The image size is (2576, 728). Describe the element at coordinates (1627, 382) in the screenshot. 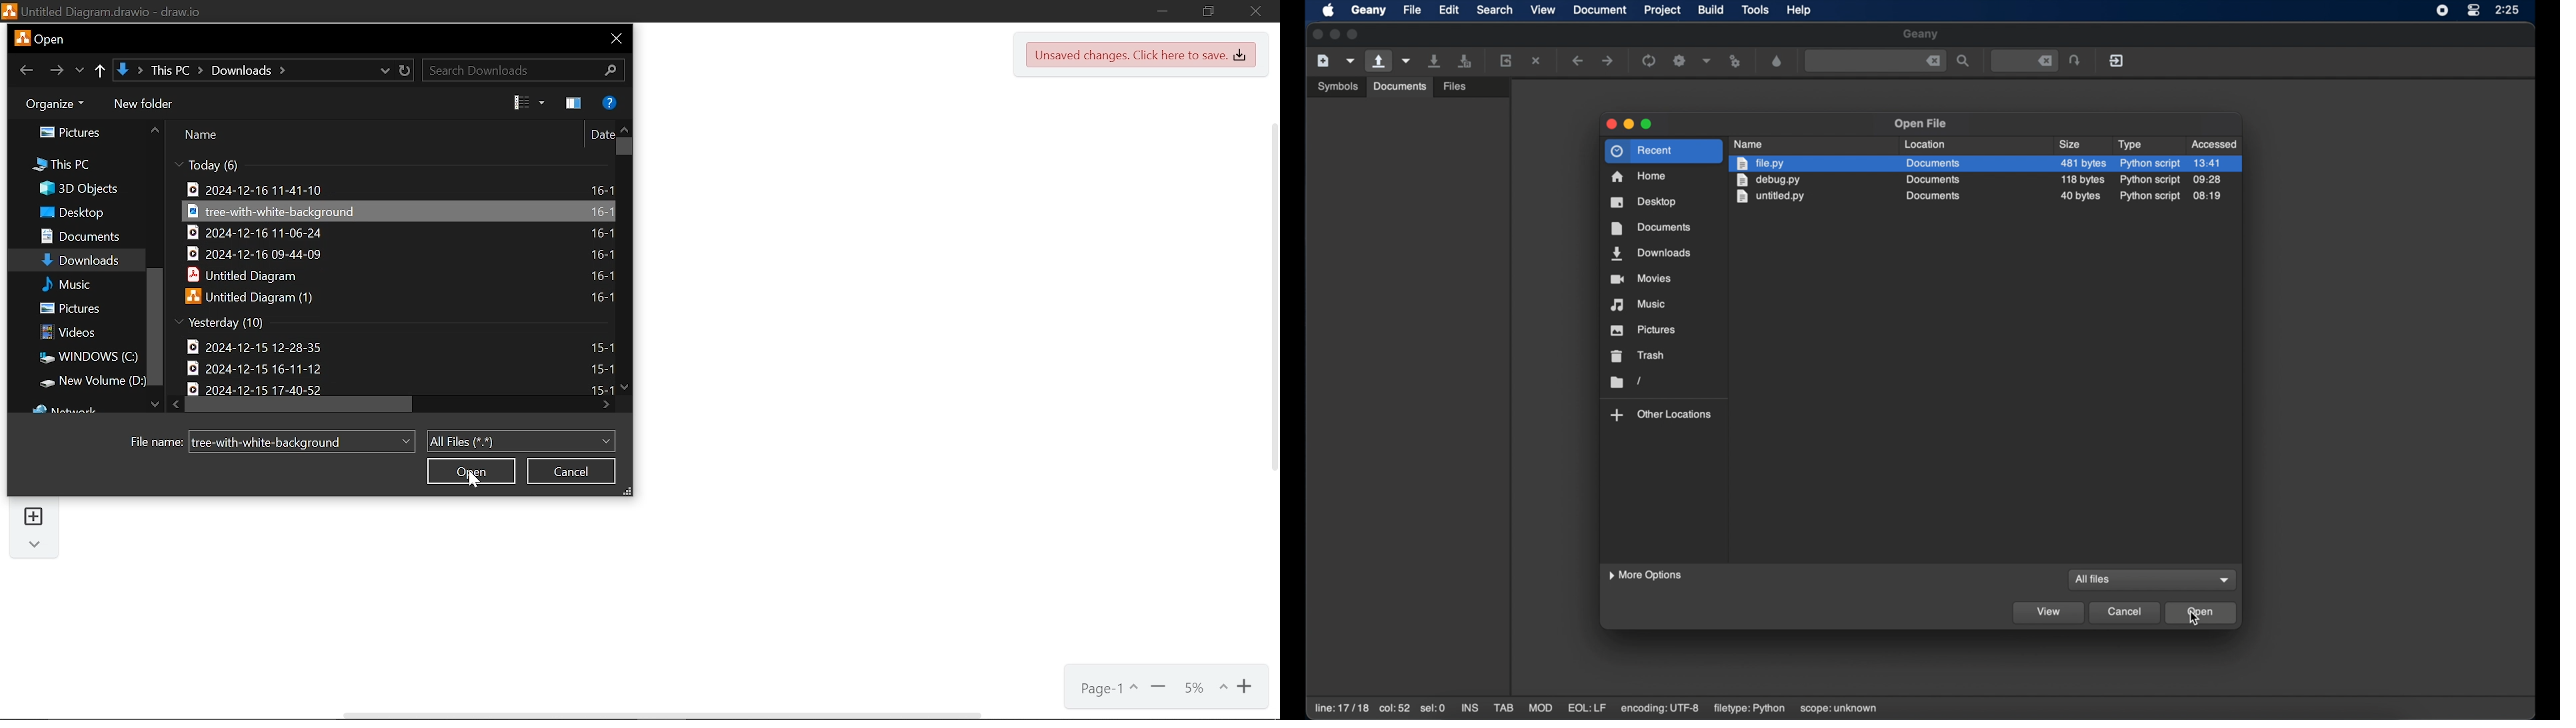

I see `folder` at that location.